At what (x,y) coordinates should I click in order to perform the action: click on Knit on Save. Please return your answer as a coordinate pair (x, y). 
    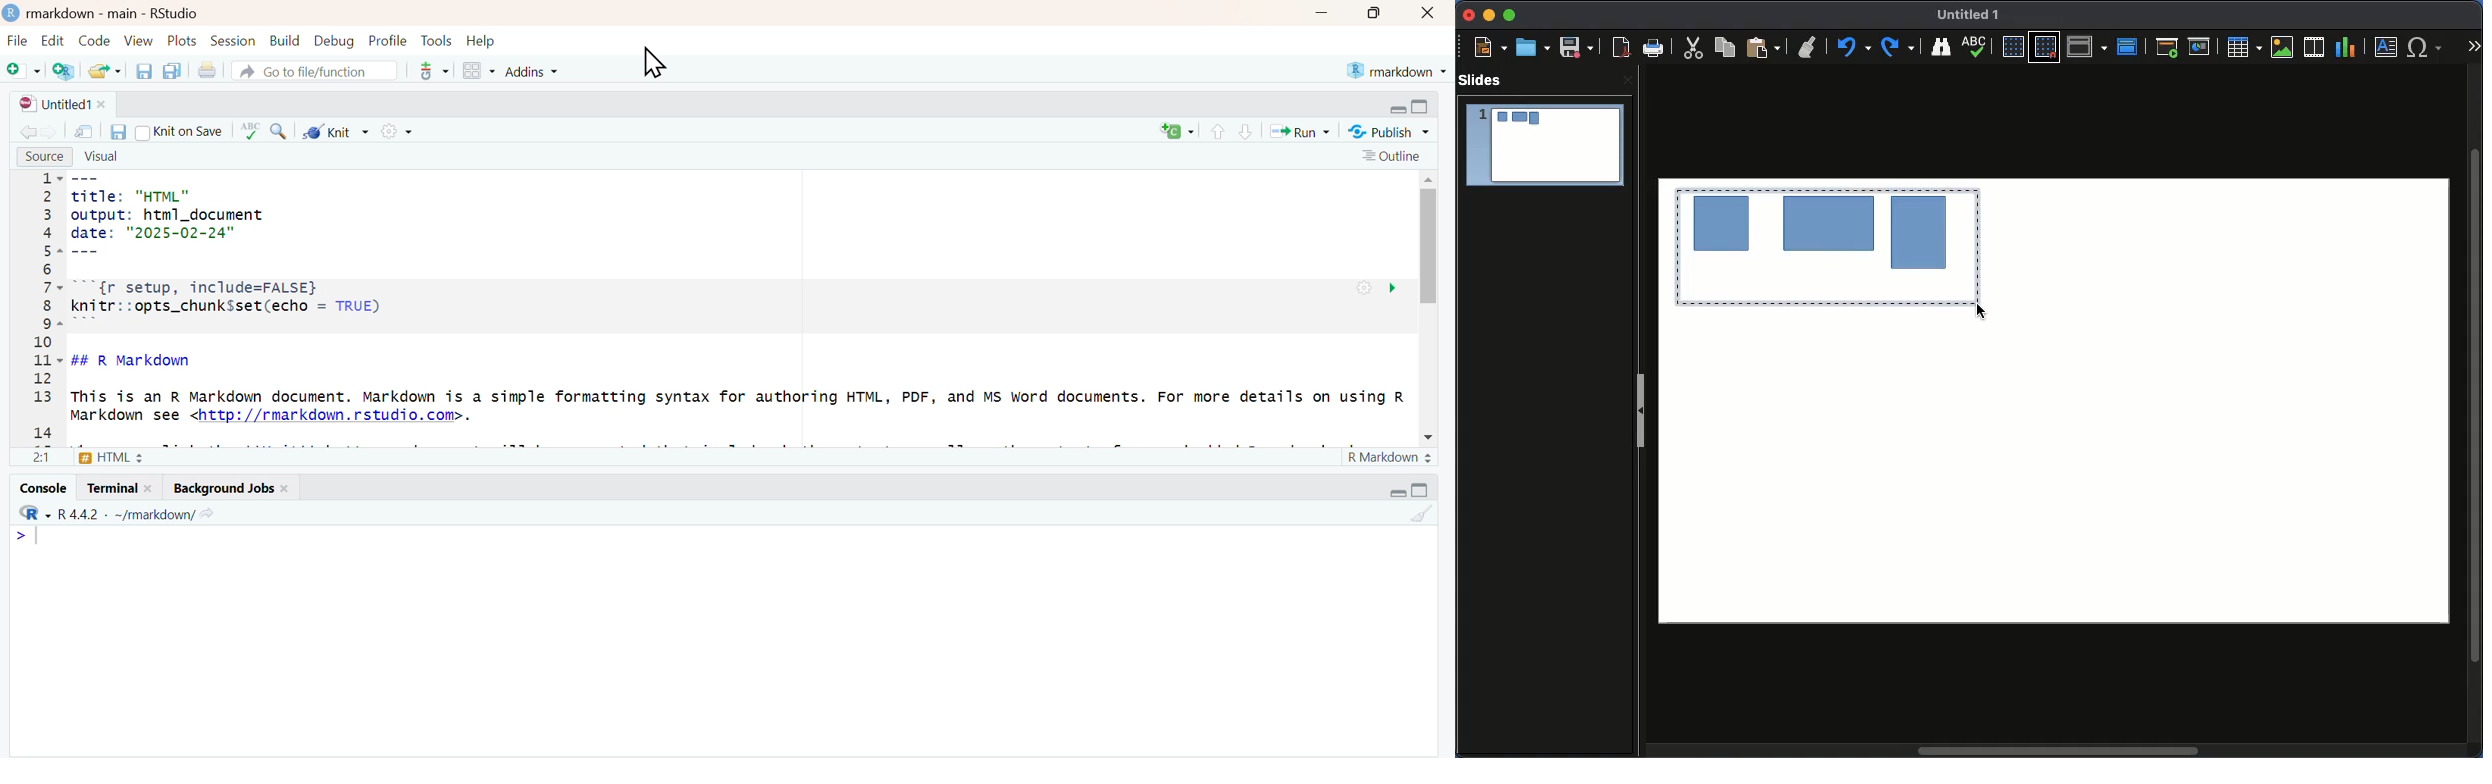
    Looking at the image, I should click on (179, 132).